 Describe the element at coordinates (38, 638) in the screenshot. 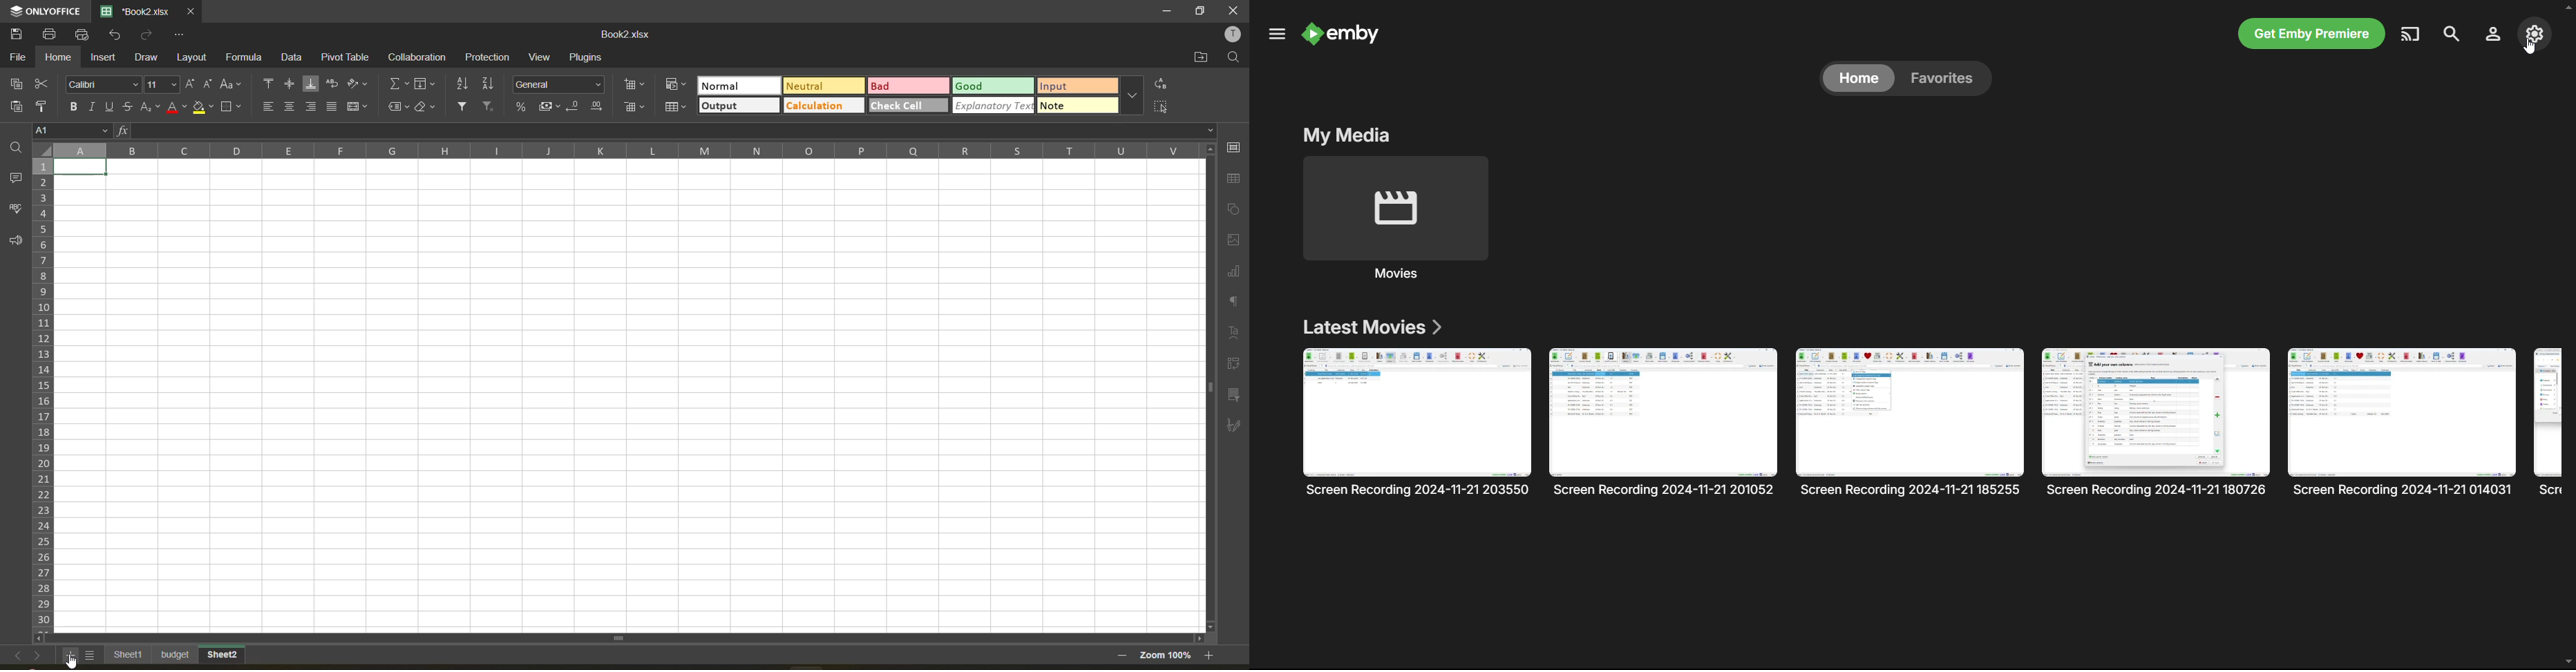

I see `scroll left` at that location.